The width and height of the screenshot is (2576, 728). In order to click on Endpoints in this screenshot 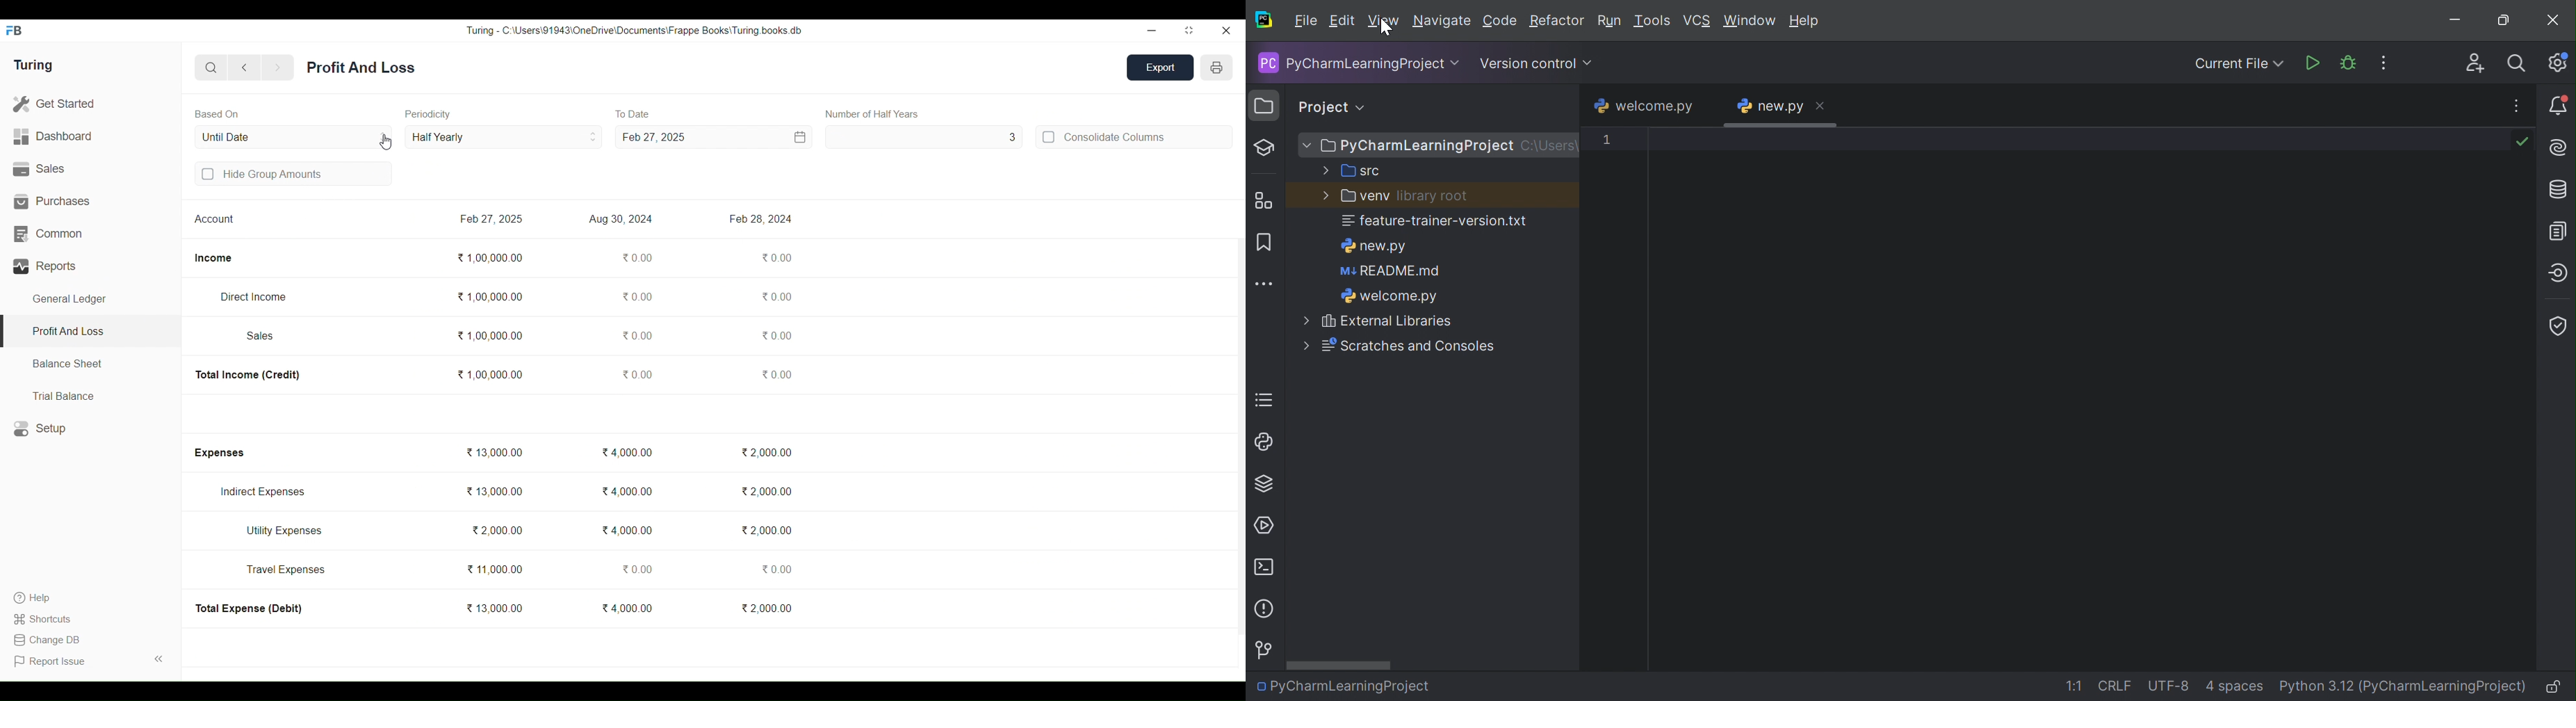, I will do `click(2557, 273)`.